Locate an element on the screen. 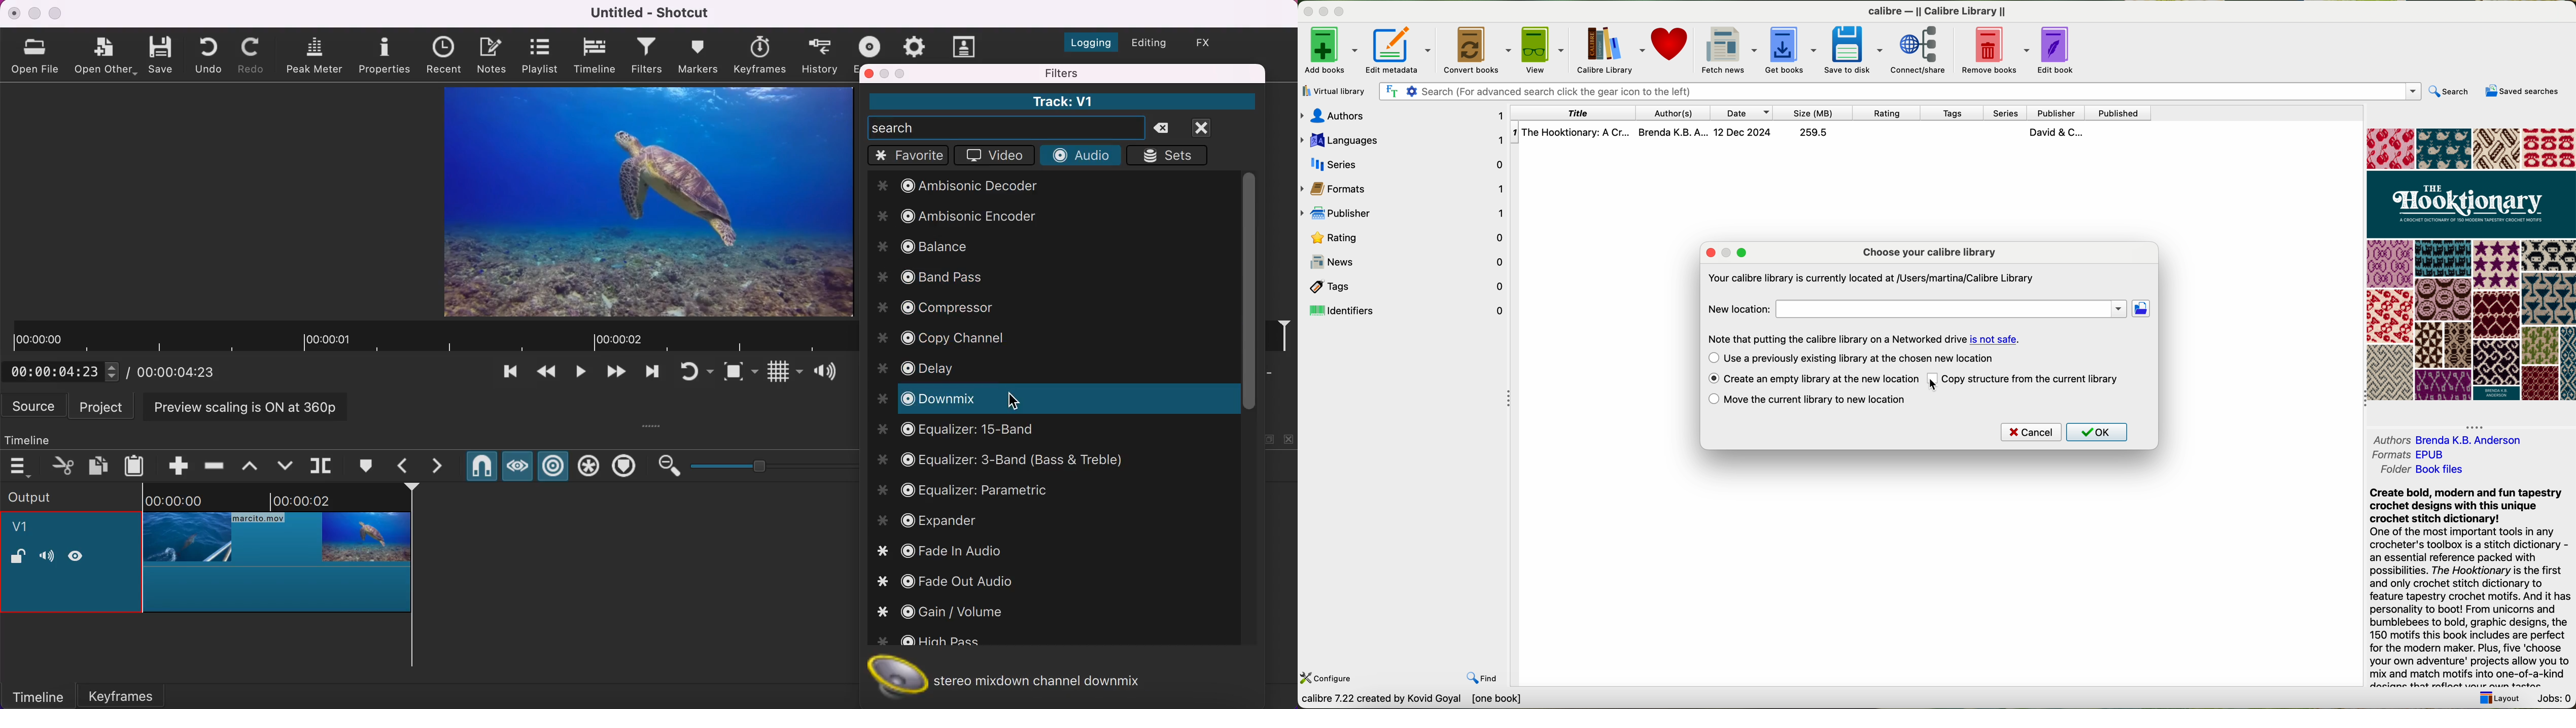 The width and height of the screenshot is (2576, 728). source is located at coordinates (35, 406).